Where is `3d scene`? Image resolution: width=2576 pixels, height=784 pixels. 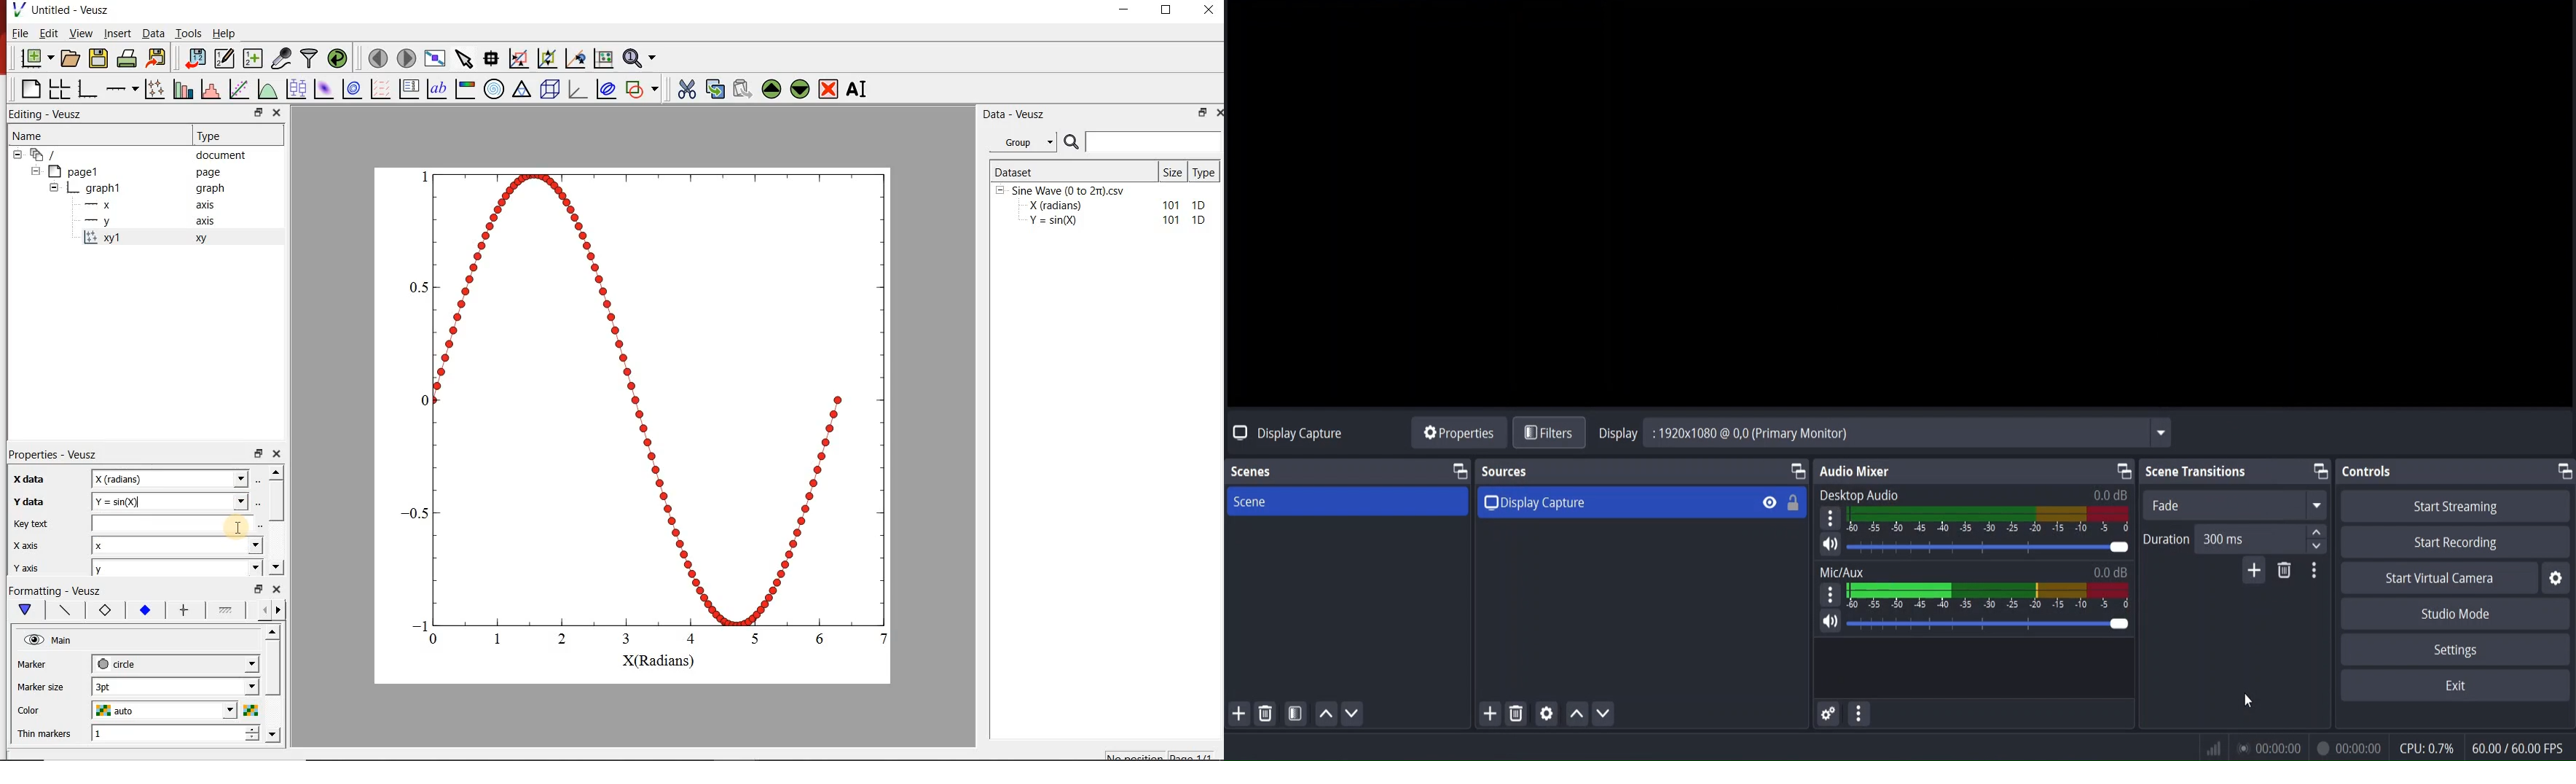 3d scene is located at coordinates (550, 89).